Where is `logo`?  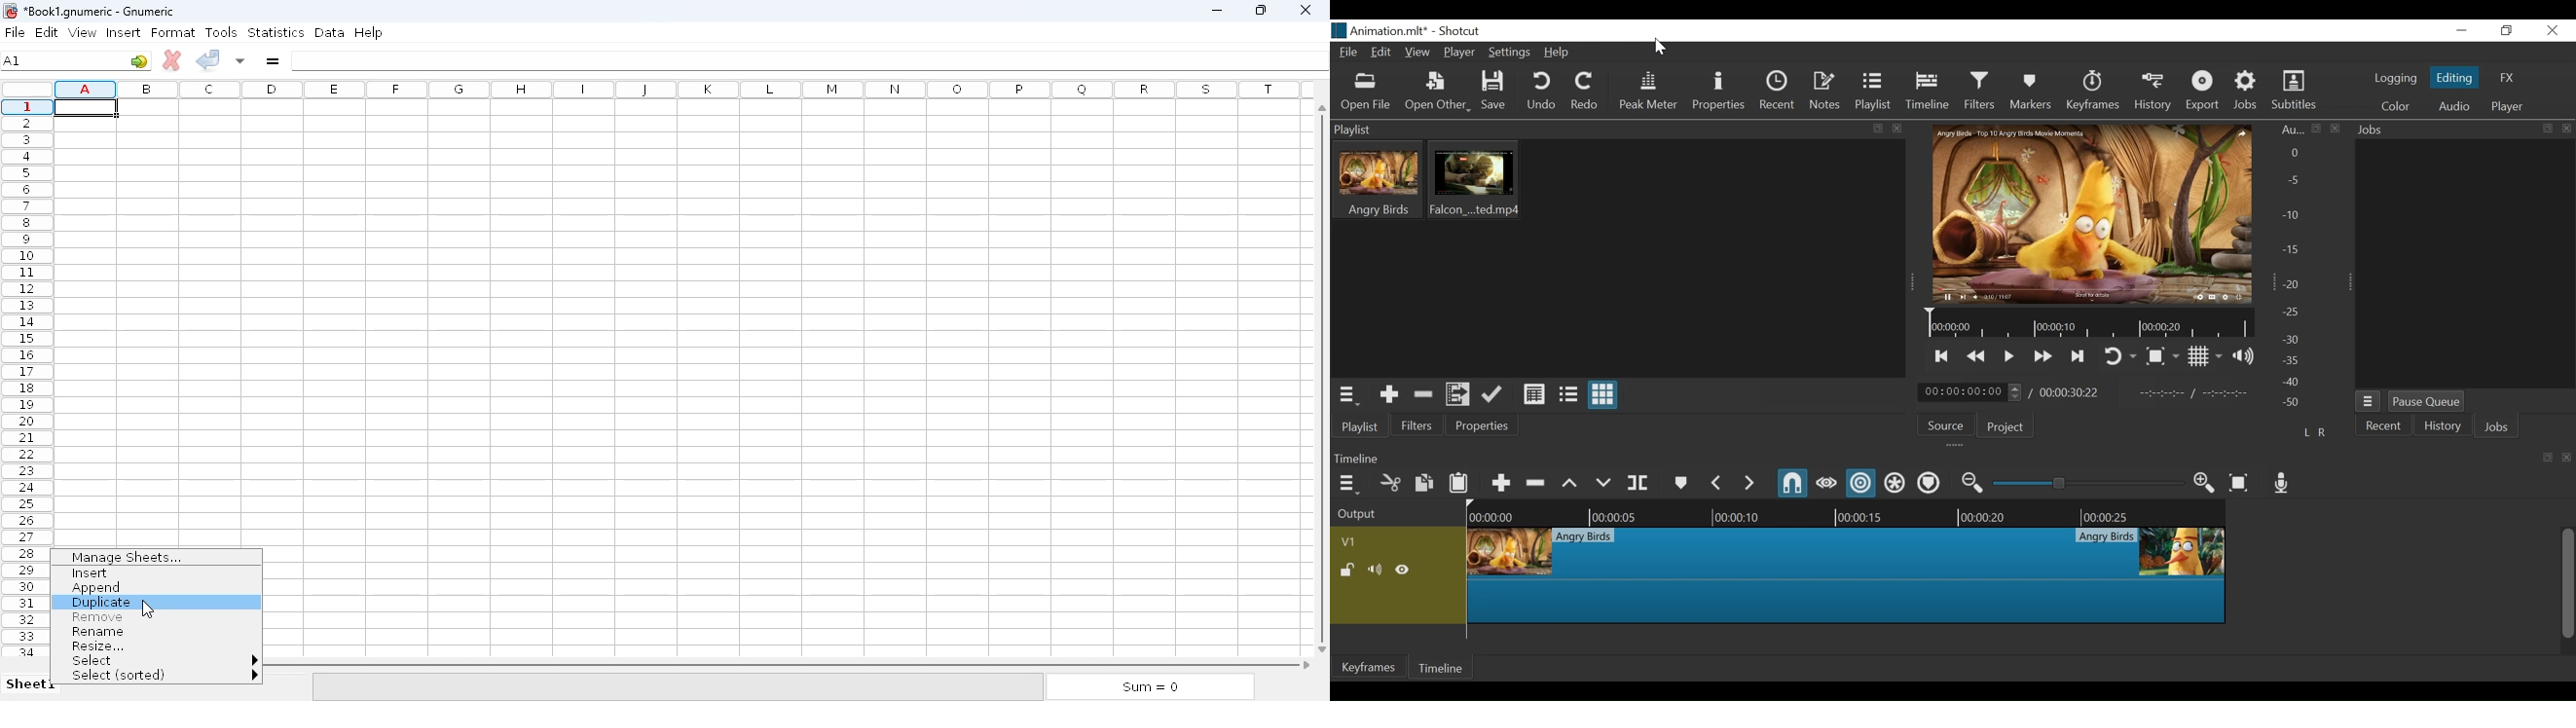 logo is located at coordinates (9, 12).